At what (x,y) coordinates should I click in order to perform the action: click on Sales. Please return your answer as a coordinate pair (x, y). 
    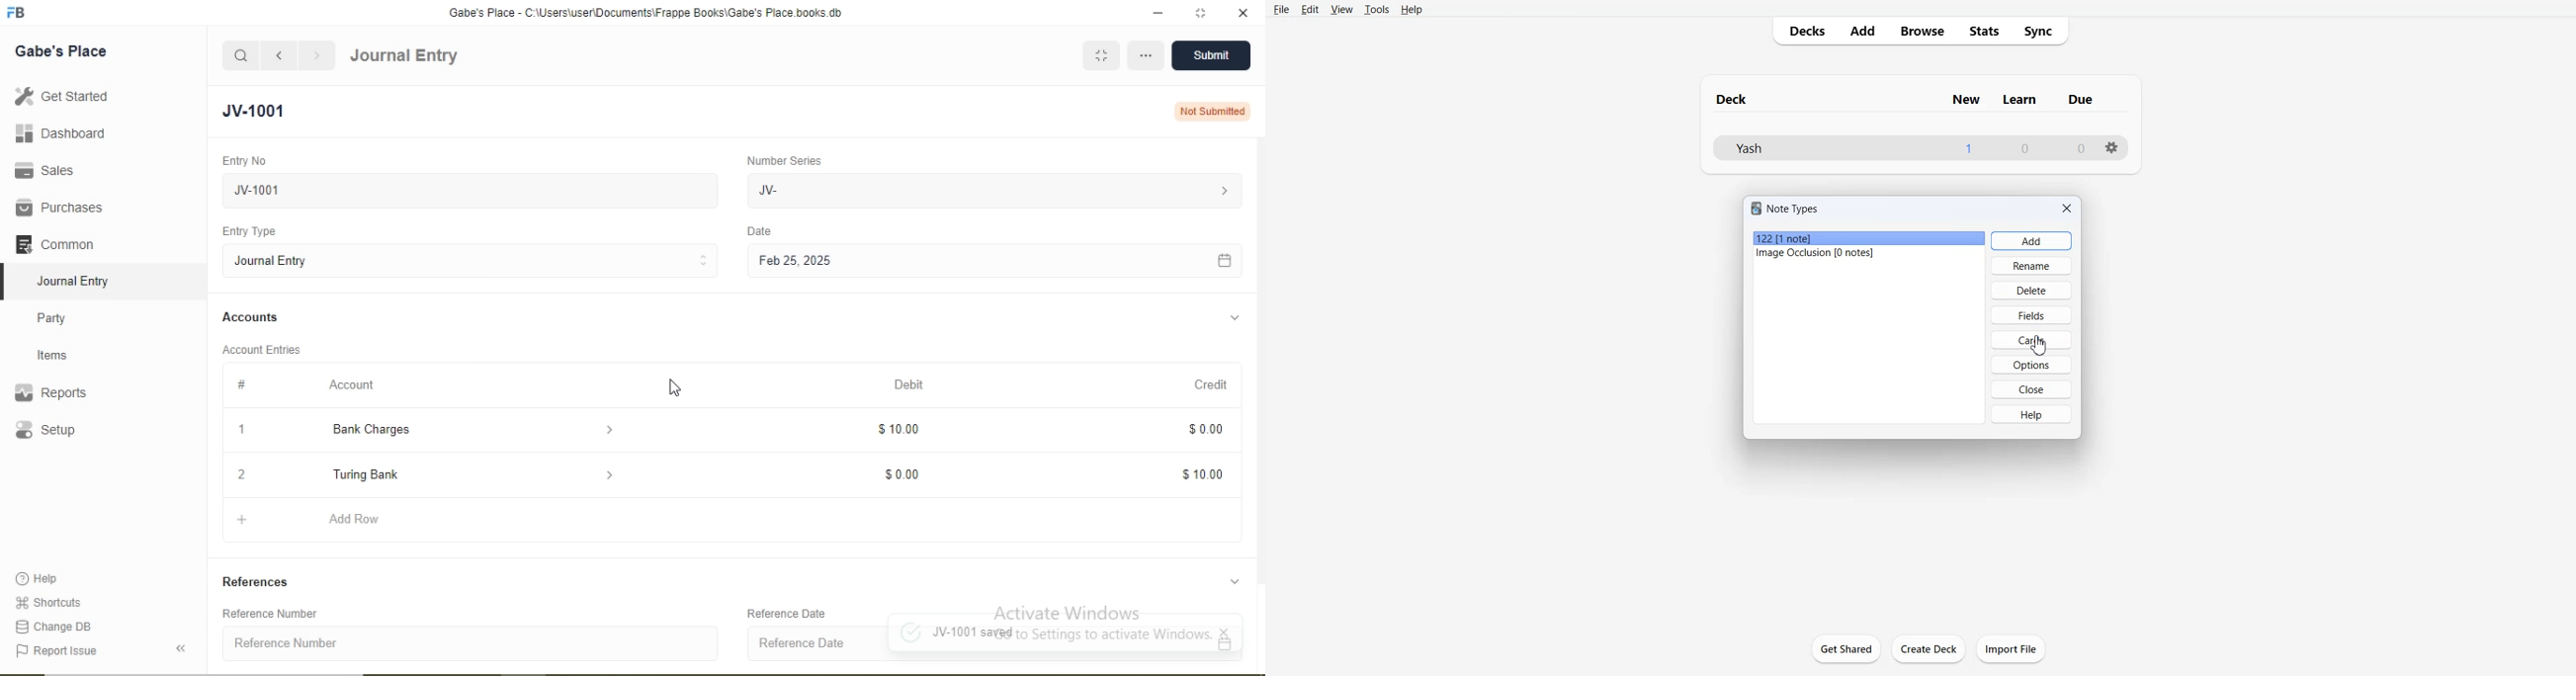
    Looking at the image, I should click on (53, 170).